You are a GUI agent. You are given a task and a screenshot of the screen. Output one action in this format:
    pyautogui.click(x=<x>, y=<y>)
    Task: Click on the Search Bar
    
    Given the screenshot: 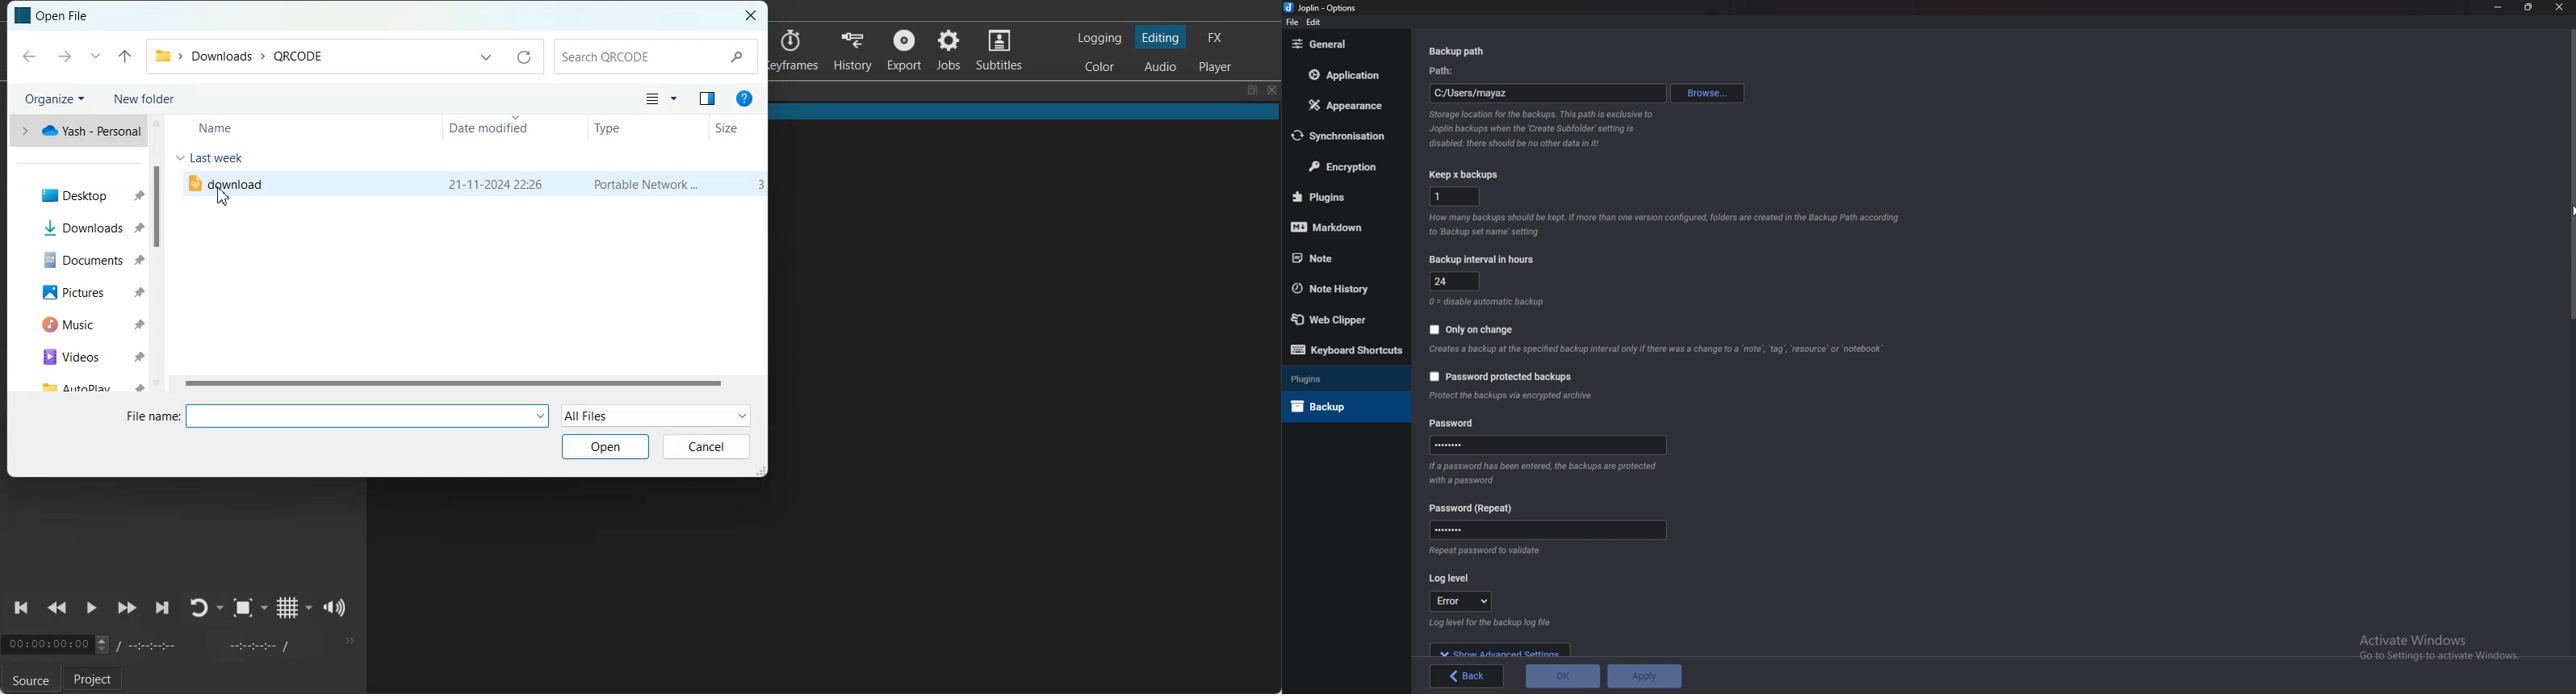 What is the action you would take?
    pyautogui.click(x=659, y=56)
    